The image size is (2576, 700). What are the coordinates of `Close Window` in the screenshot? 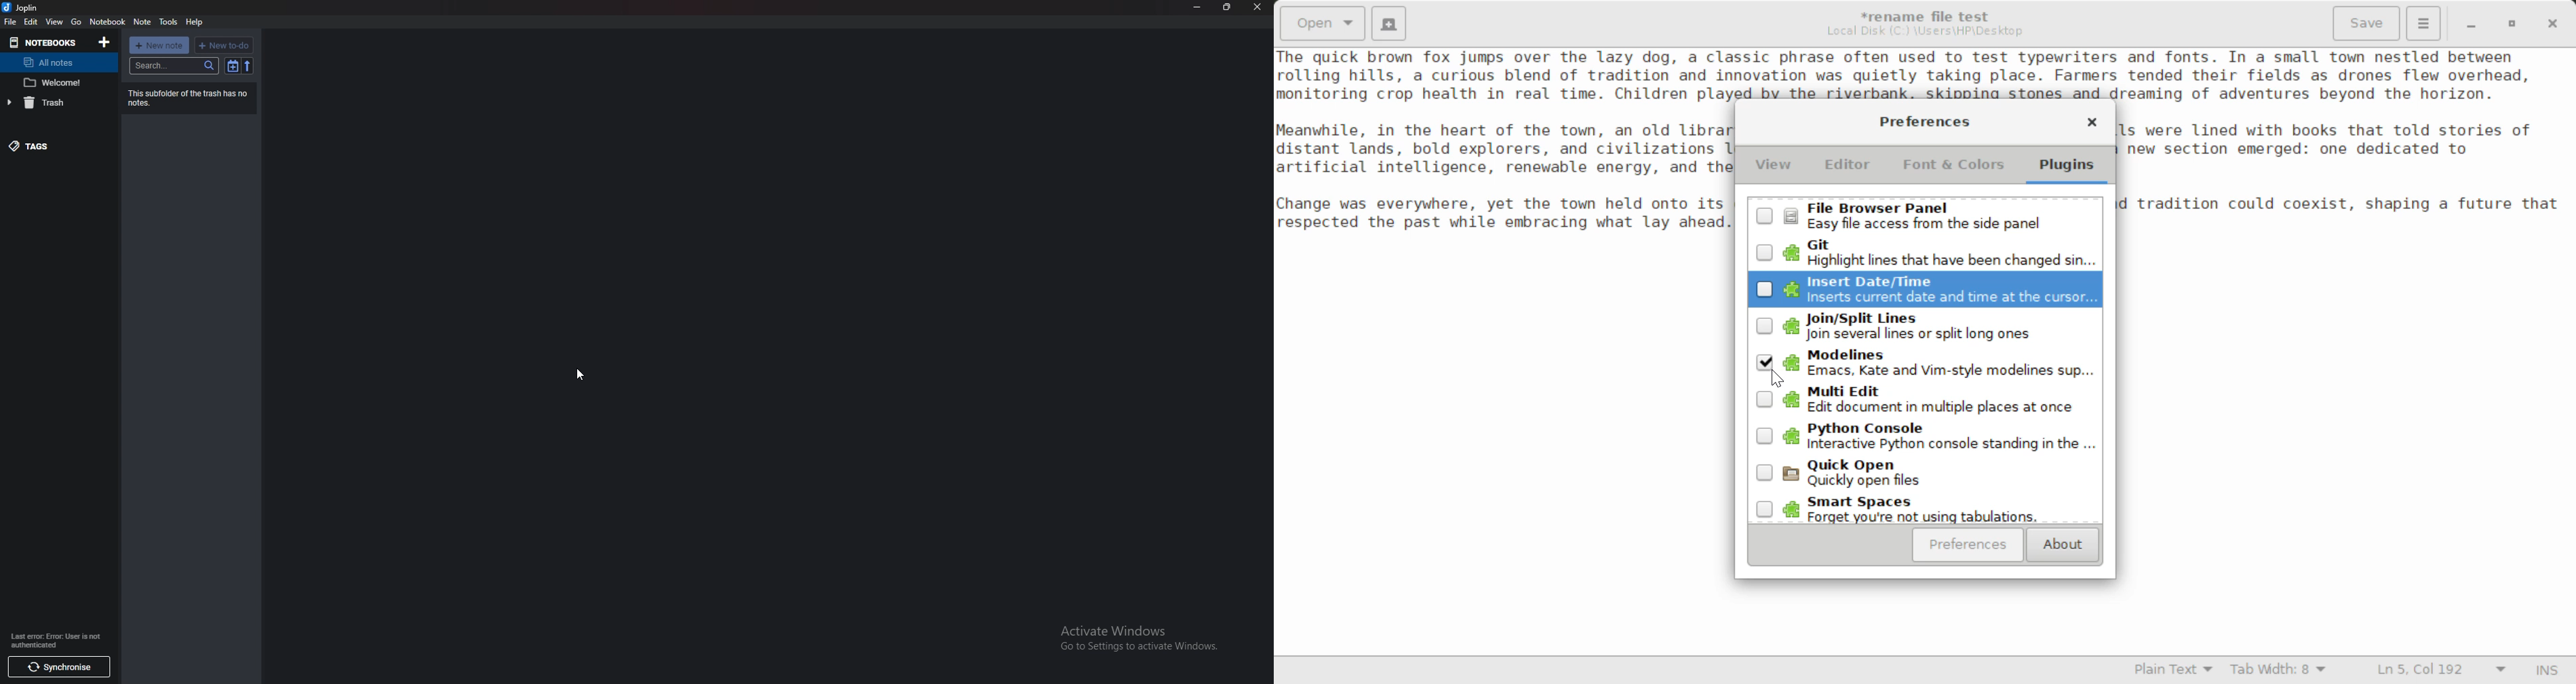 It's located at (2092, 124).